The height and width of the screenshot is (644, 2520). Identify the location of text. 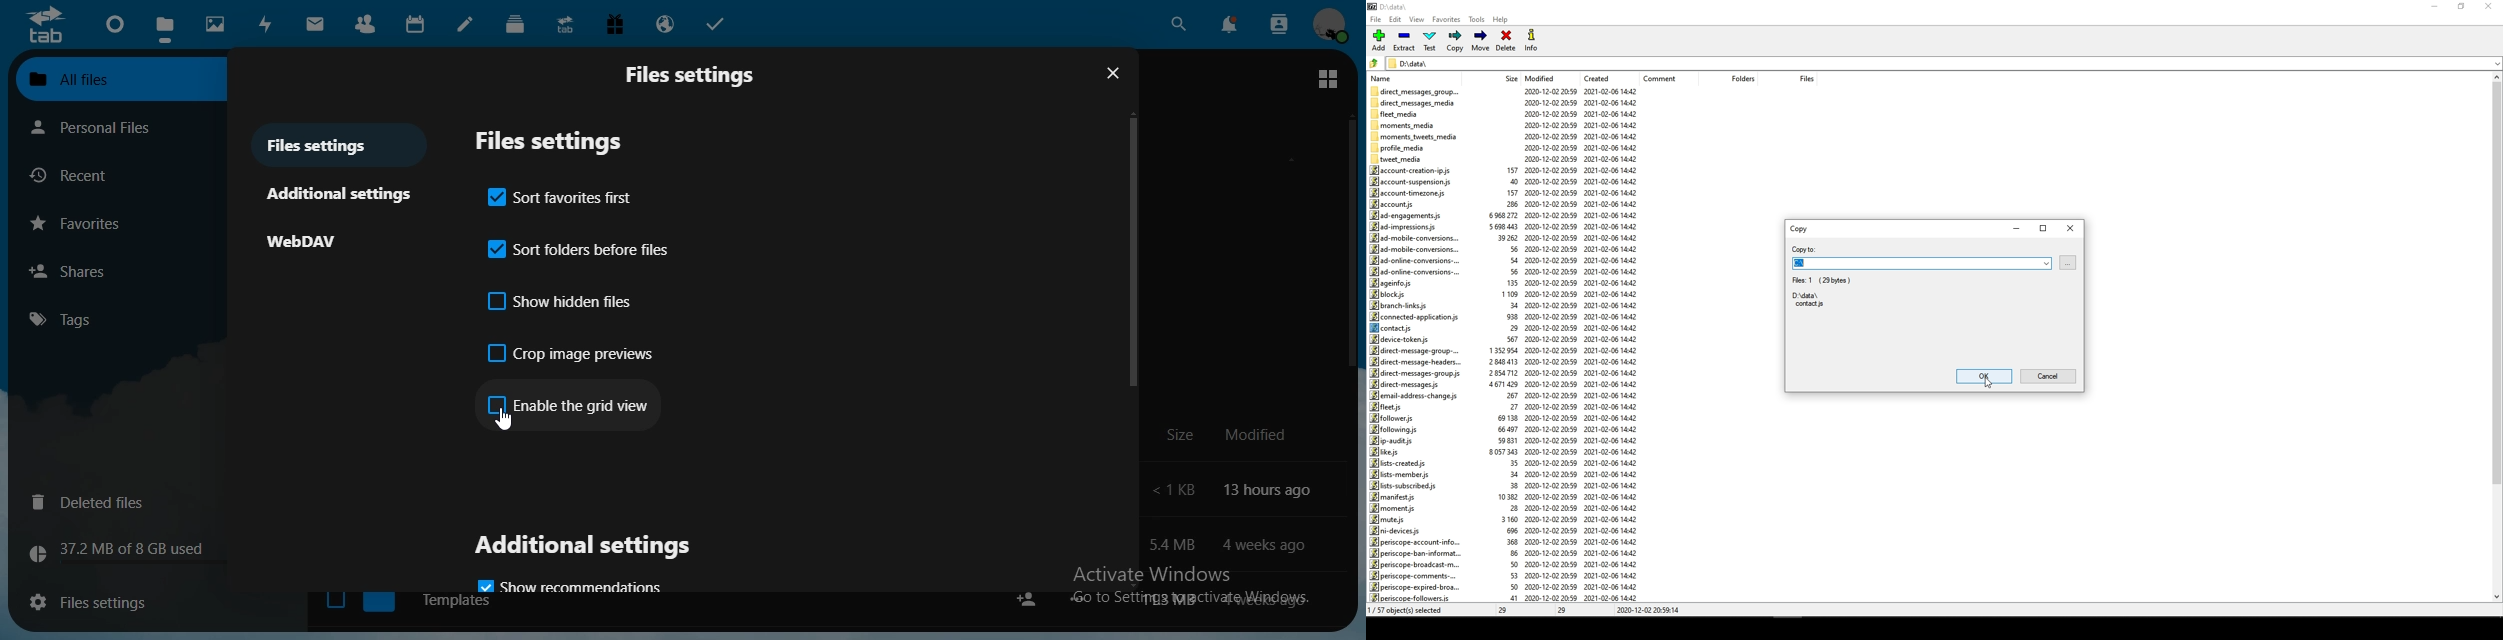
(1262, 544).